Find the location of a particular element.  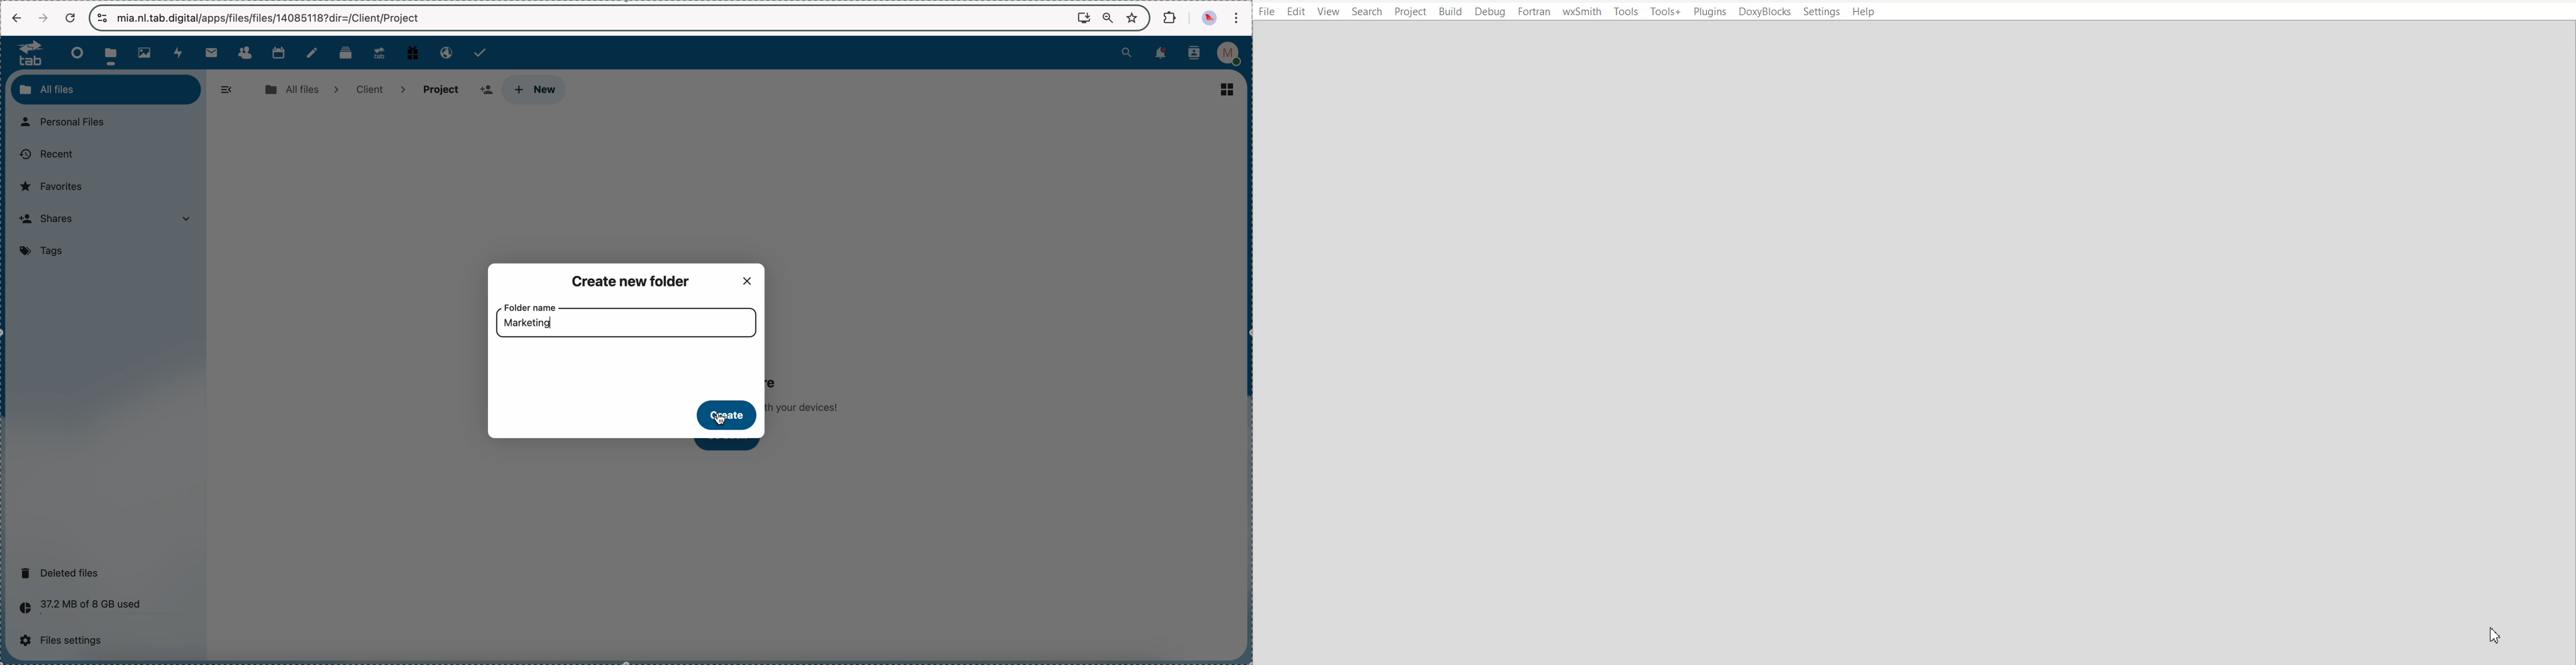

Build is located at coordinates (1450, 12).